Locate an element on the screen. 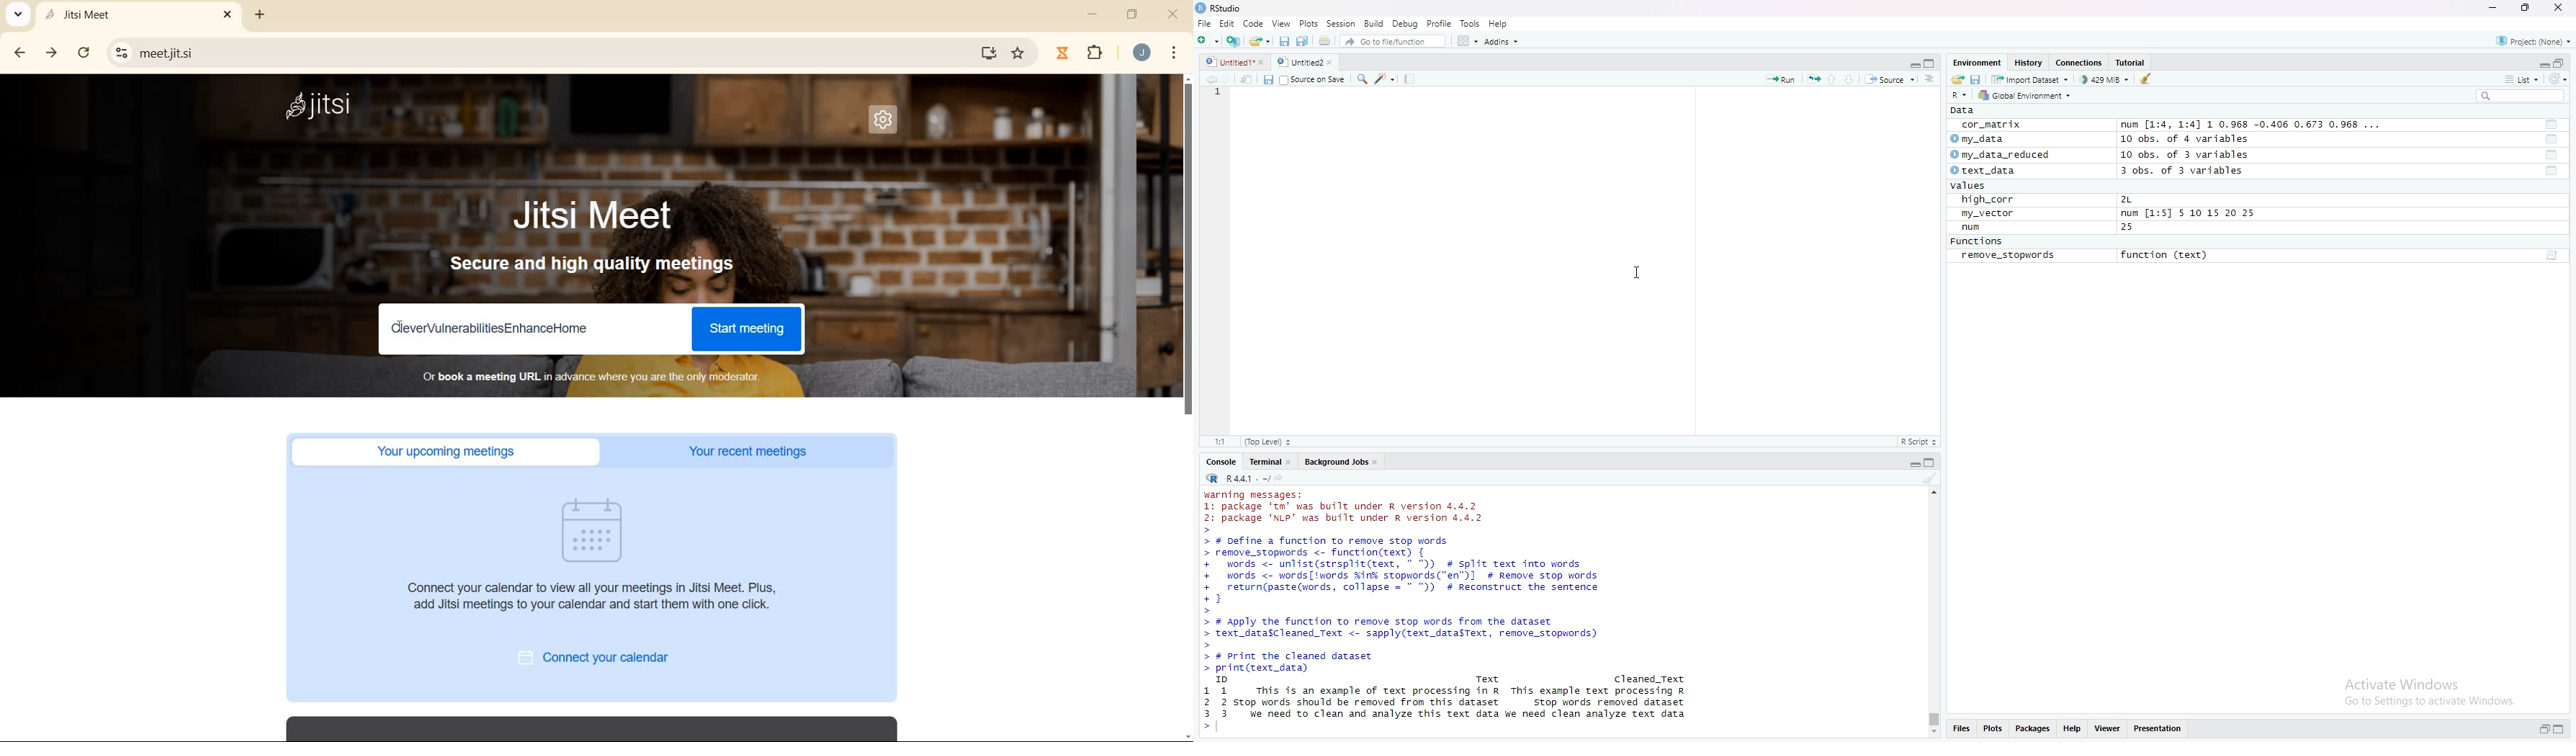 This screenshot has height=756, width=2576. Refresh is located at coordinates (2559, 79).